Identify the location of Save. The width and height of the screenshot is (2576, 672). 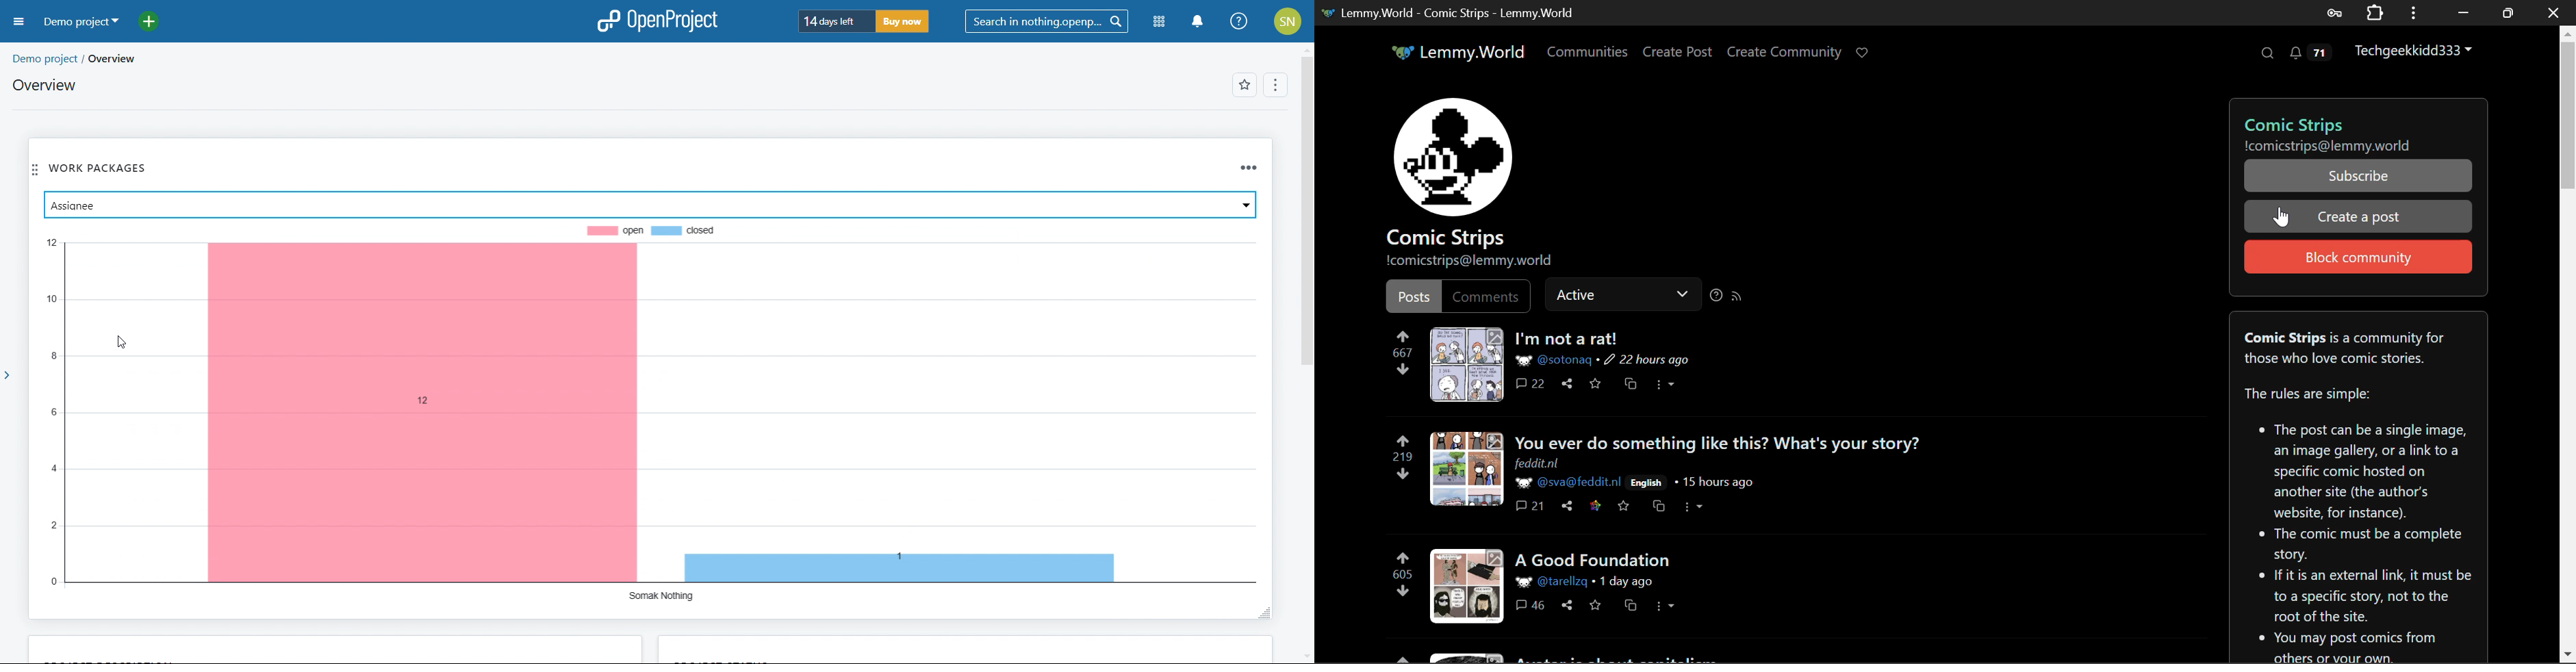
(1594, 382).